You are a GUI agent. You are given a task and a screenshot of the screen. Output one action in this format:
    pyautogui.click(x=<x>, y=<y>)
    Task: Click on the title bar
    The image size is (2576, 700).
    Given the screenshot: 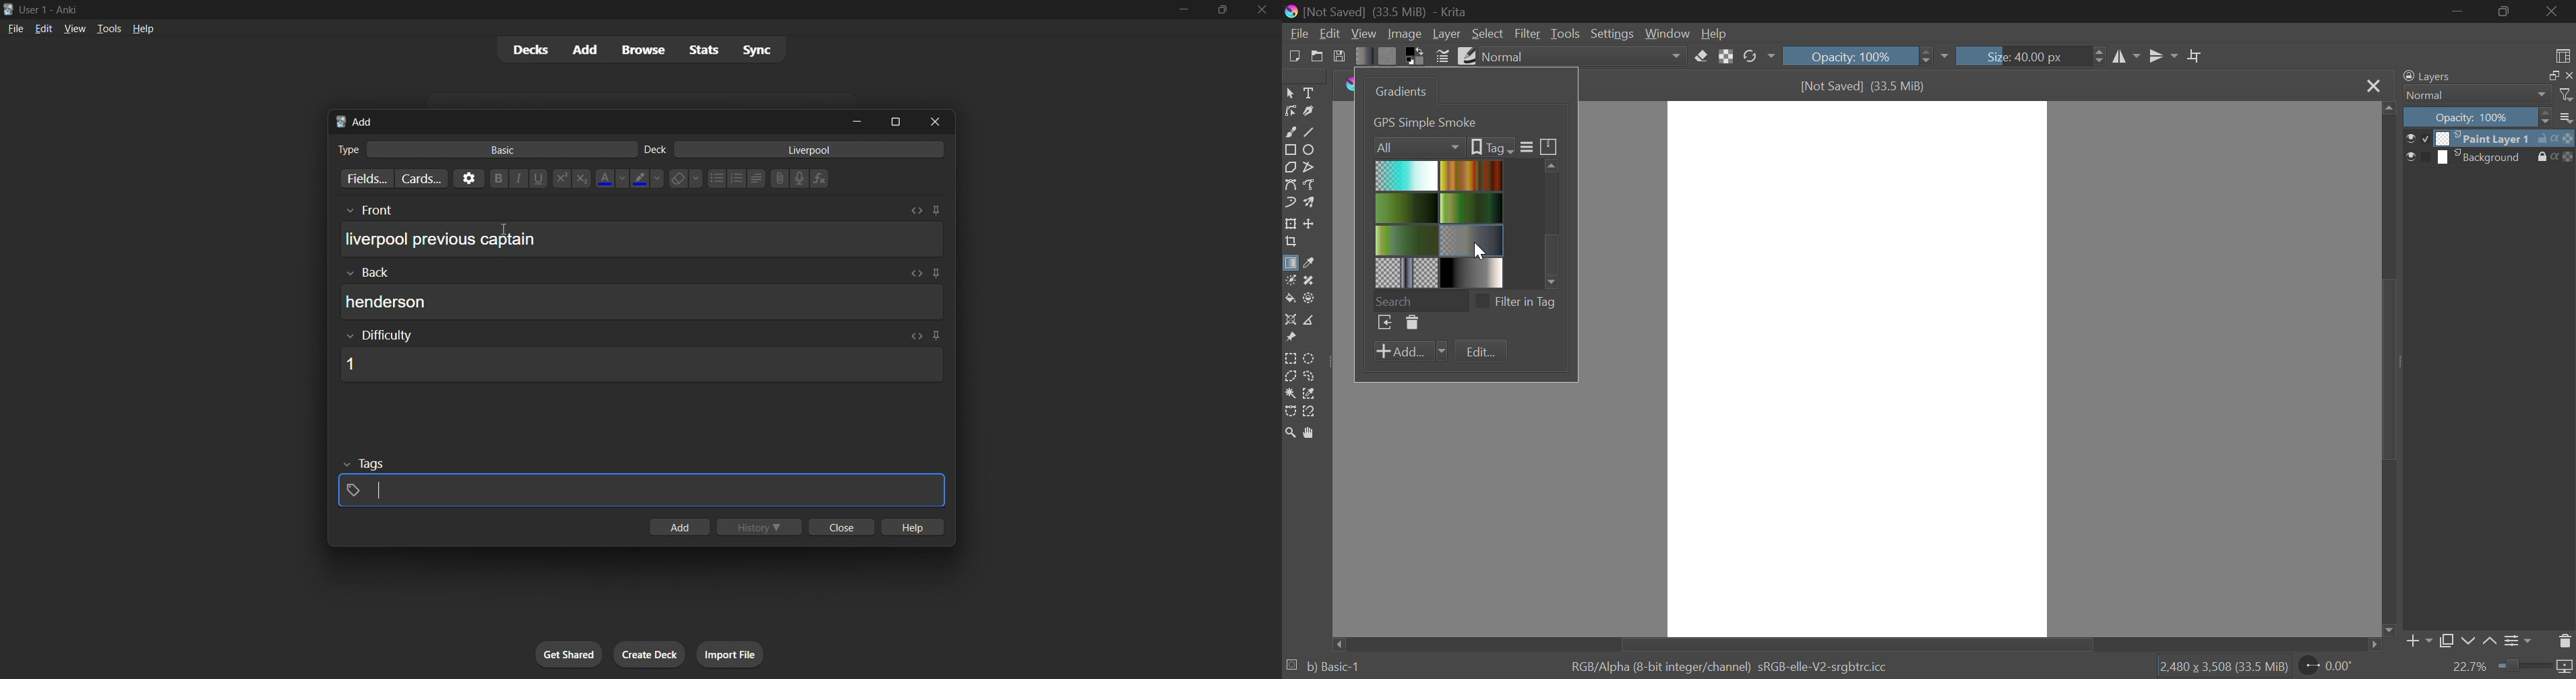 What is the action you would take?
    pyautogui.click(x=578, y=8)
    